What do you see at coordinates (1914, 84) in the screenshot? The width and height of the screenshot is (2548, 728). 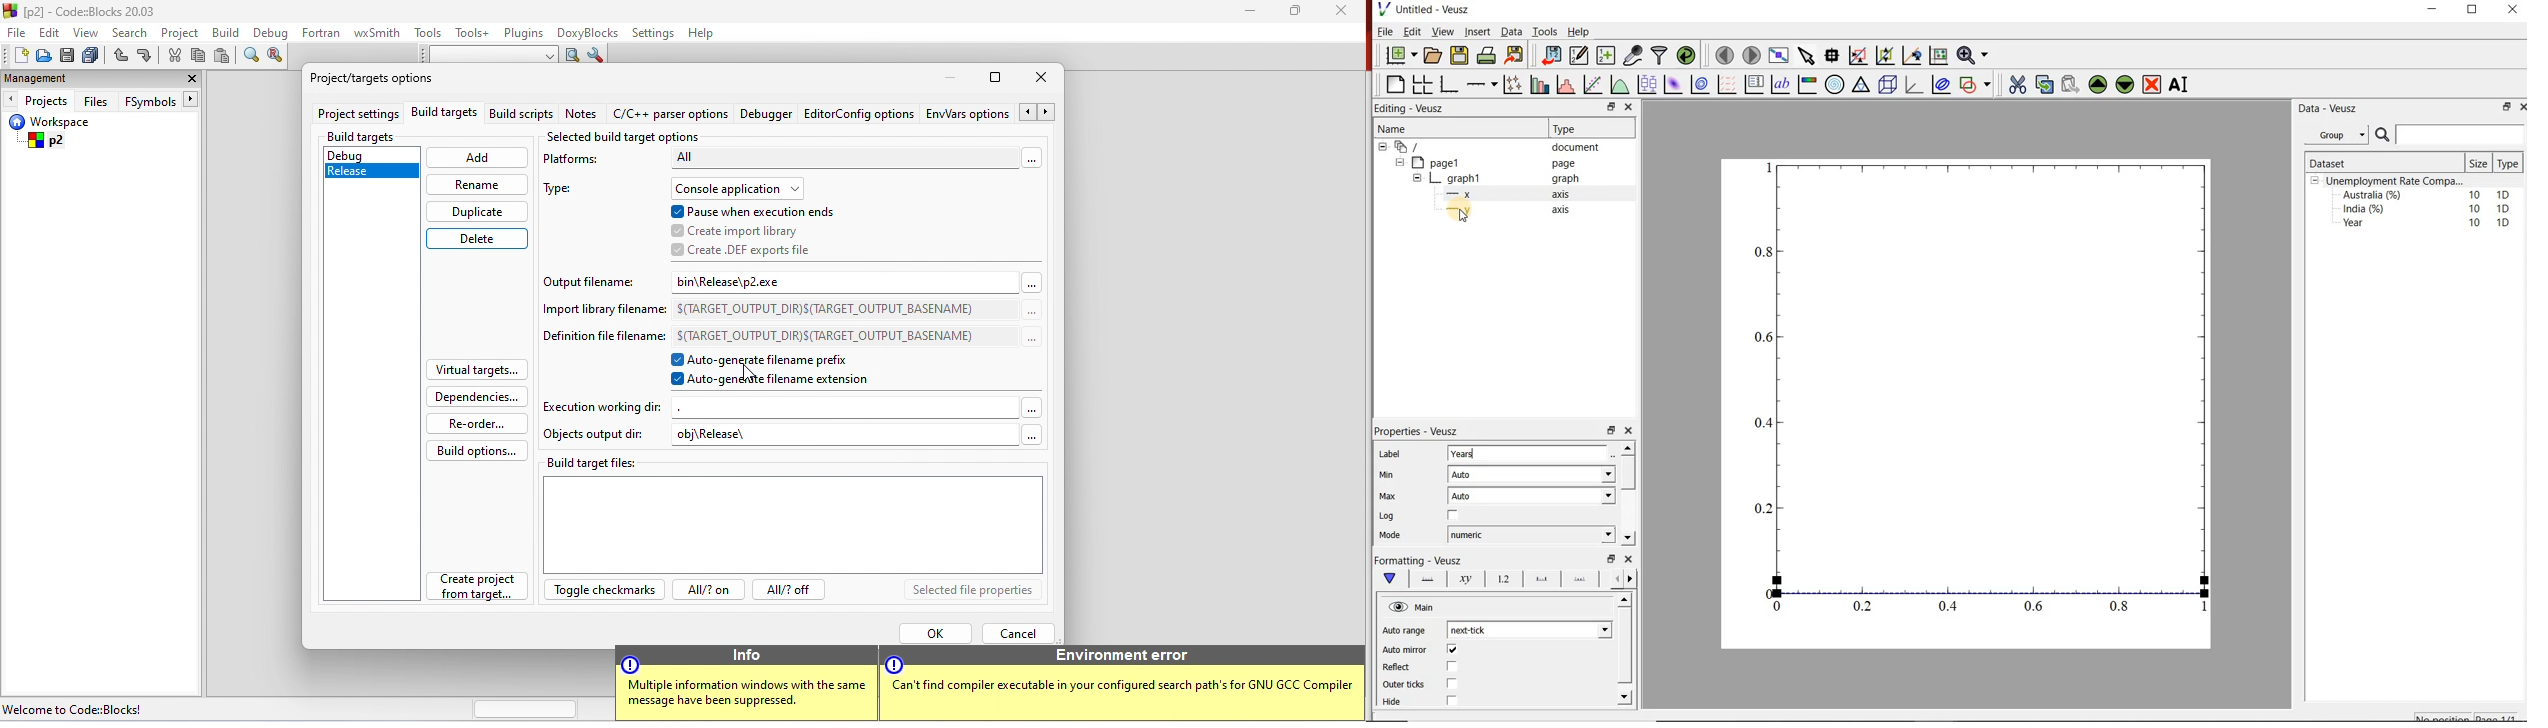 I see `3d graphs` at bounding box center [1914, 84].